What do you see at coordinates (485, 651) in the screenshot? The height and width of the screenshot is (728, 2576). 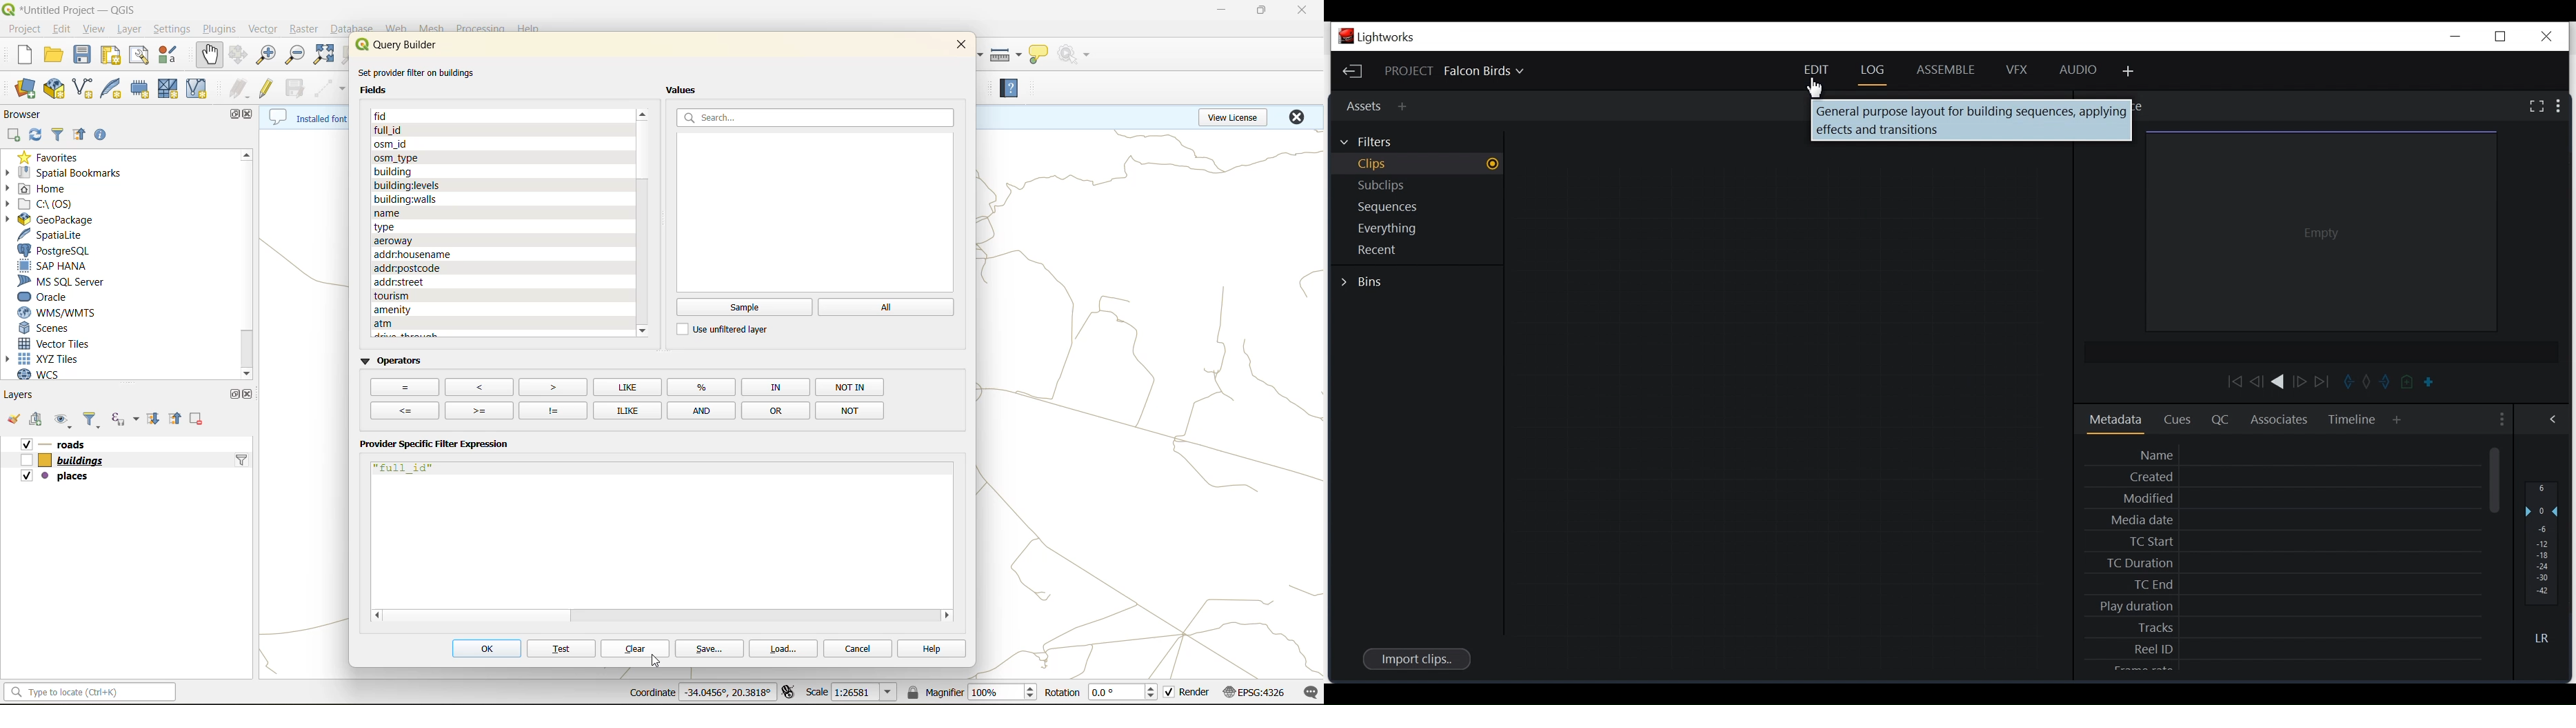 I see `ok` at bounding box center [485, 651].